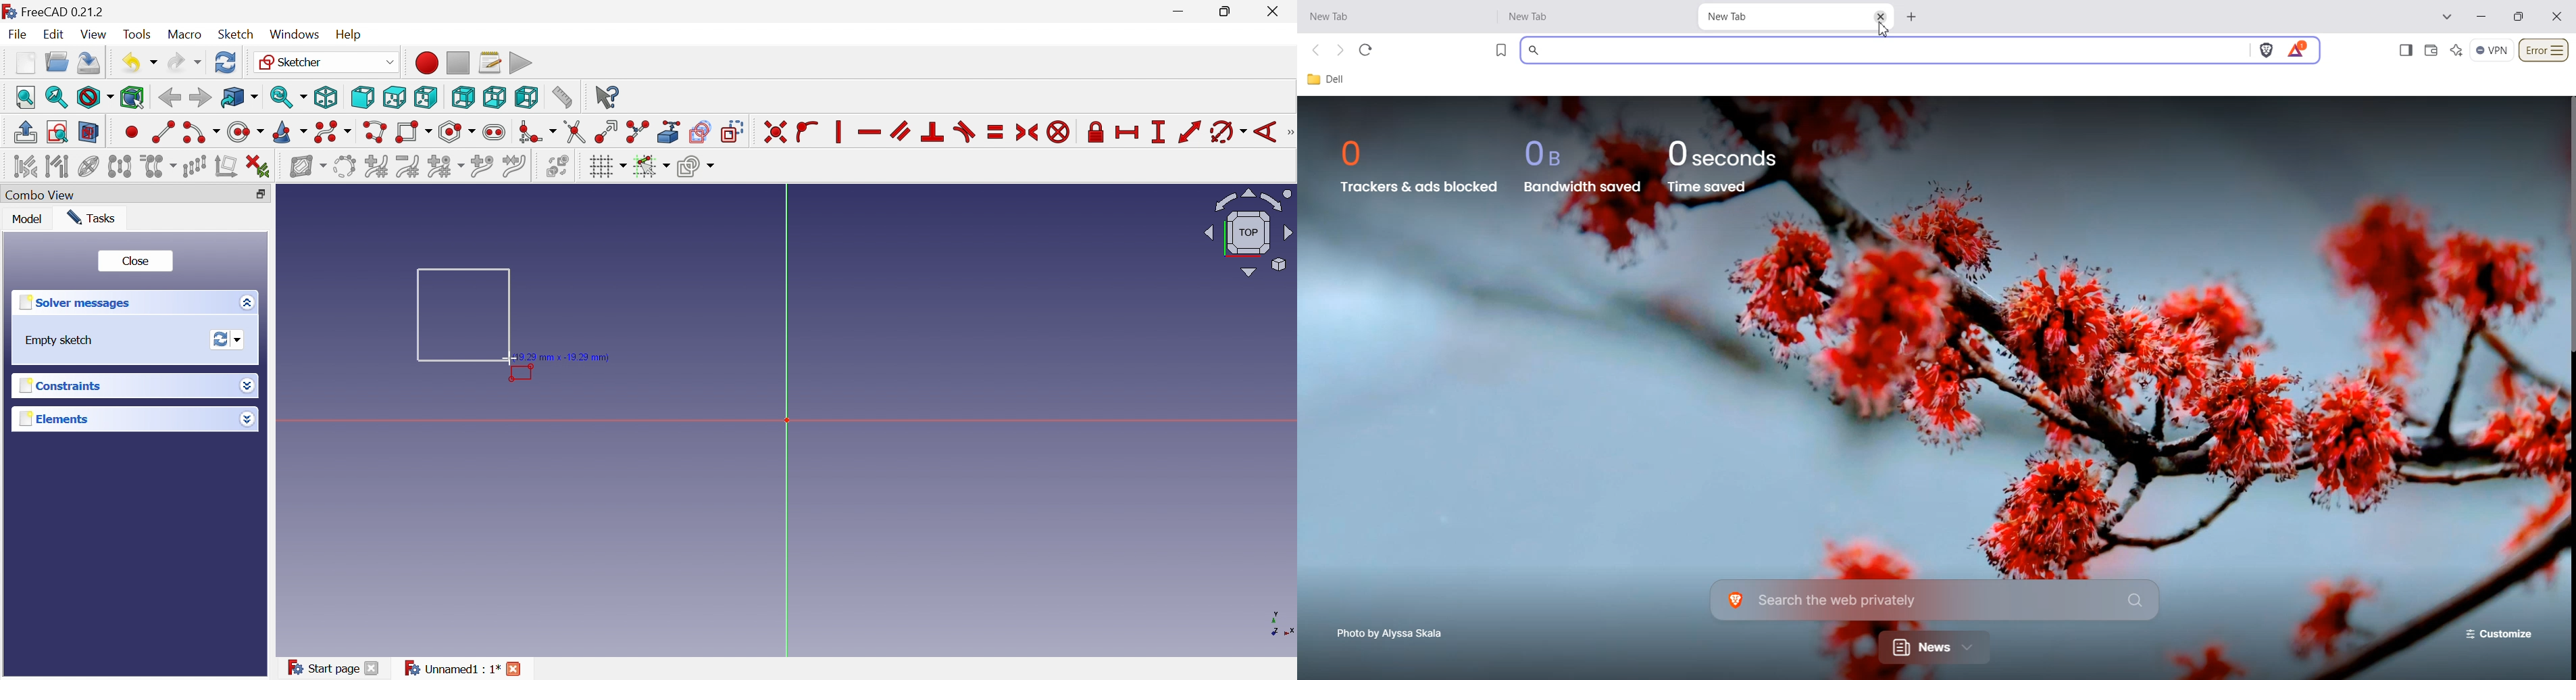  Describe the element at coordinates (509, 358) in the screenshot. I see `cursor` at that location.